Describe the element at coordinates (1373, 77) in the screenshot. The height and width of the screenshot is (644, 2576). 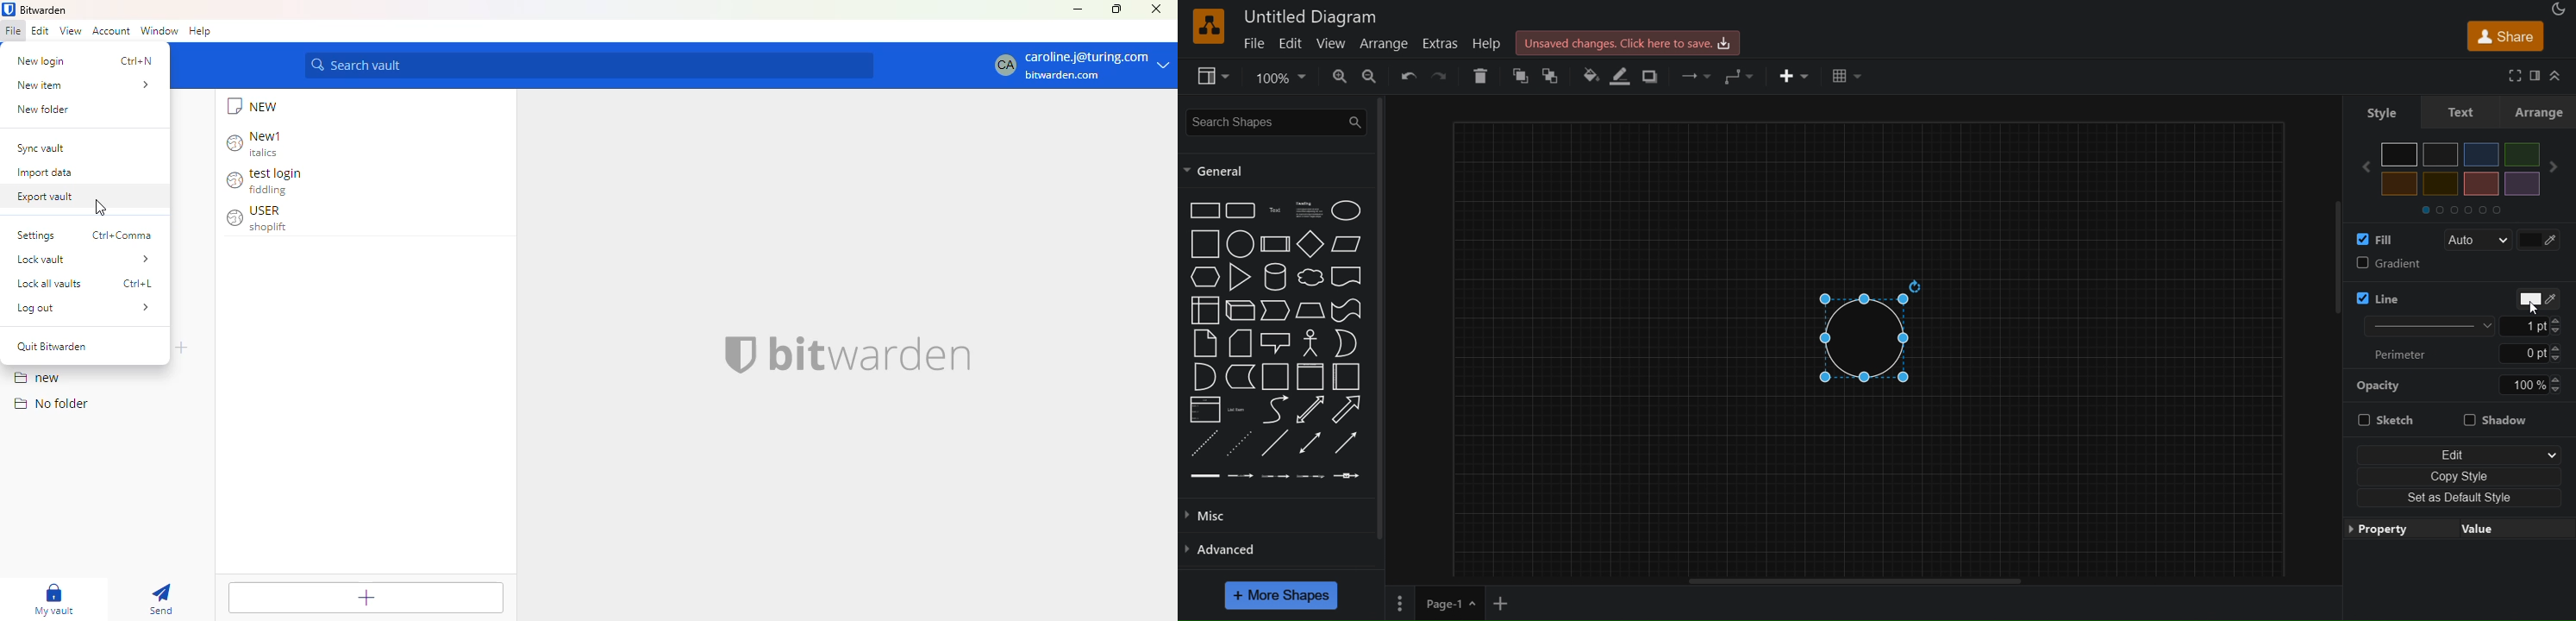
I see `zoom out` at that location.